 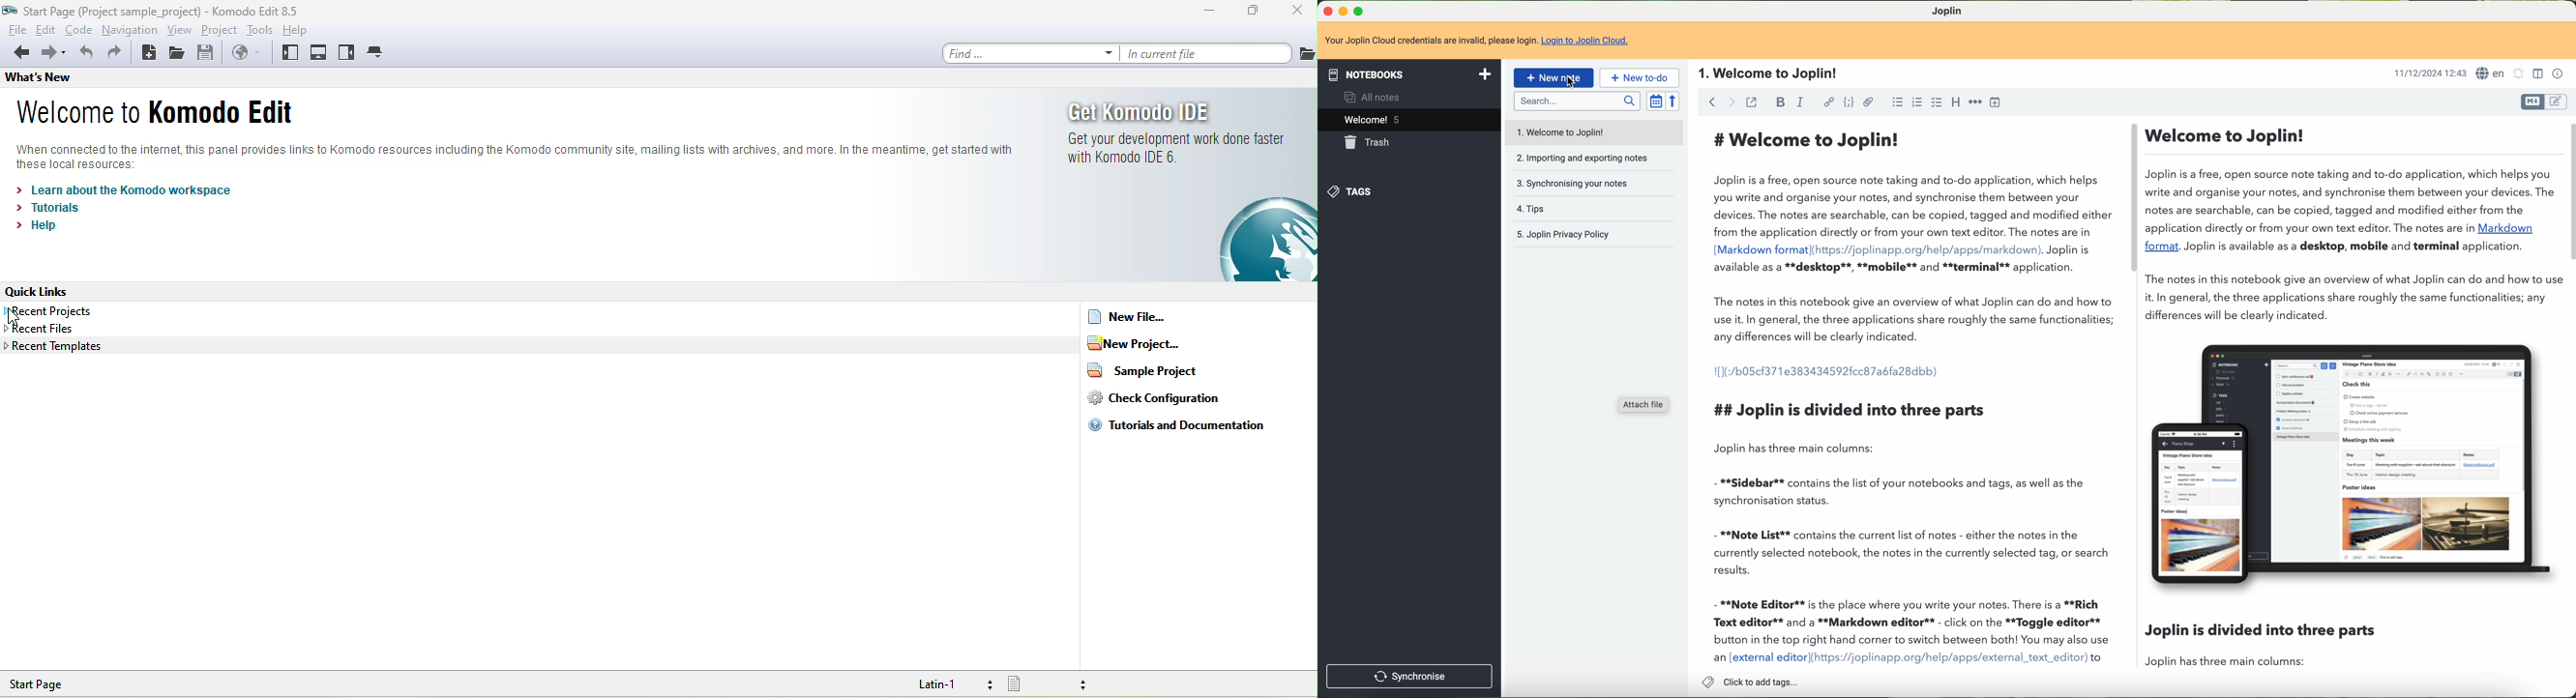 I want to click on bulleted list, so click(x=1898, y=104).